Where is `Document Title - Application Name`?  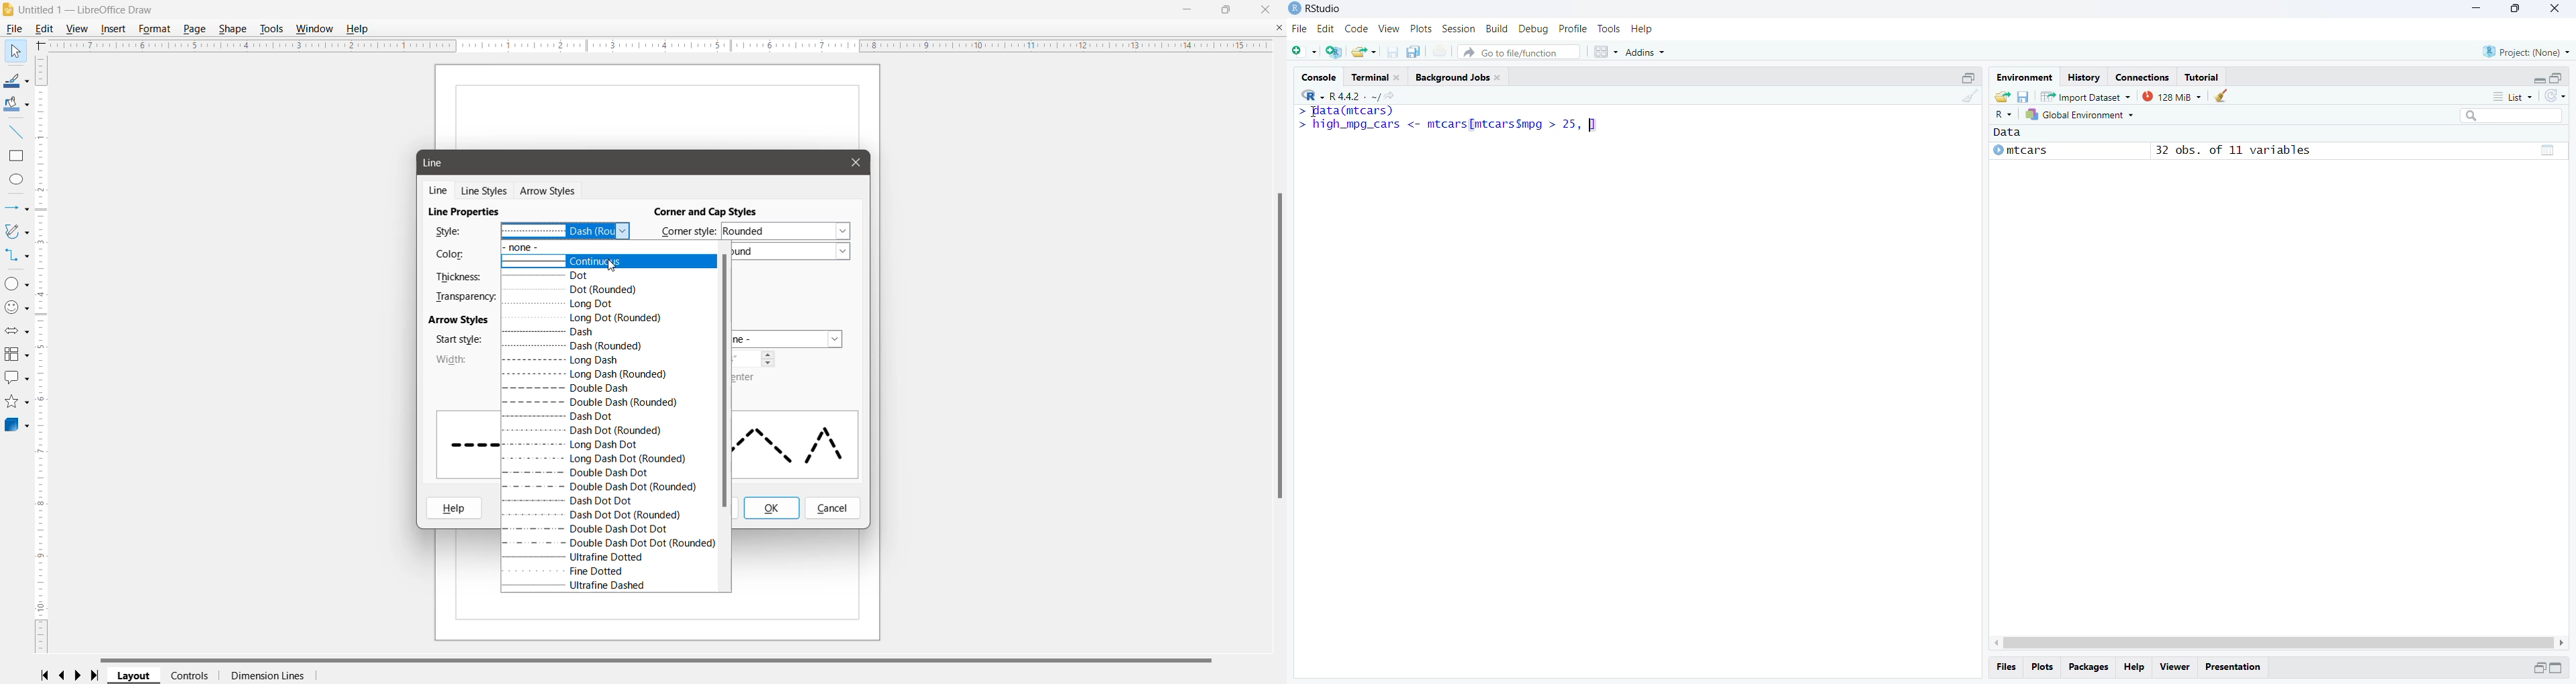 Document Title - Application Name is located at coordinates (92, 10).